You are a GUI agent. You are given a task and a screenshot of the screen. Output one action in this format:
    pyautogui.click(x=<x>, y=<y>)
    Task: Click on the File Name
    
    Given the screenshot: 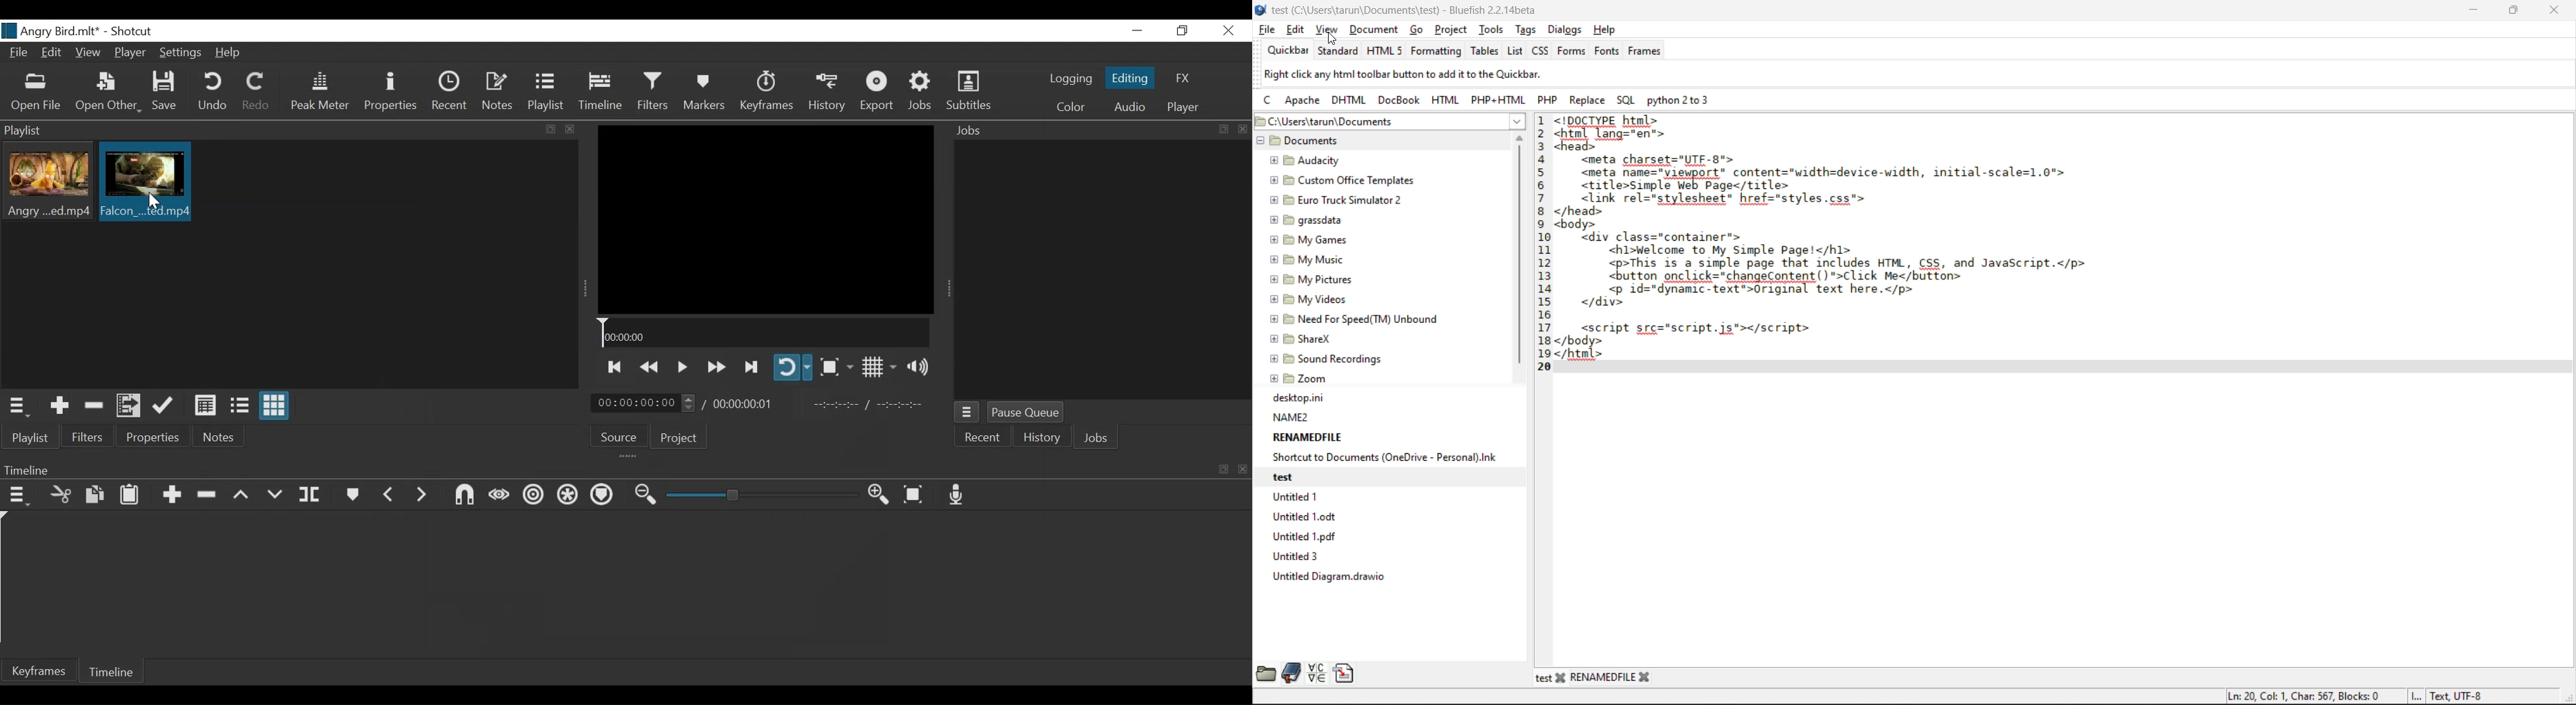 What is the action you would take?
    pyautogui.click(x=20, y=54)
    